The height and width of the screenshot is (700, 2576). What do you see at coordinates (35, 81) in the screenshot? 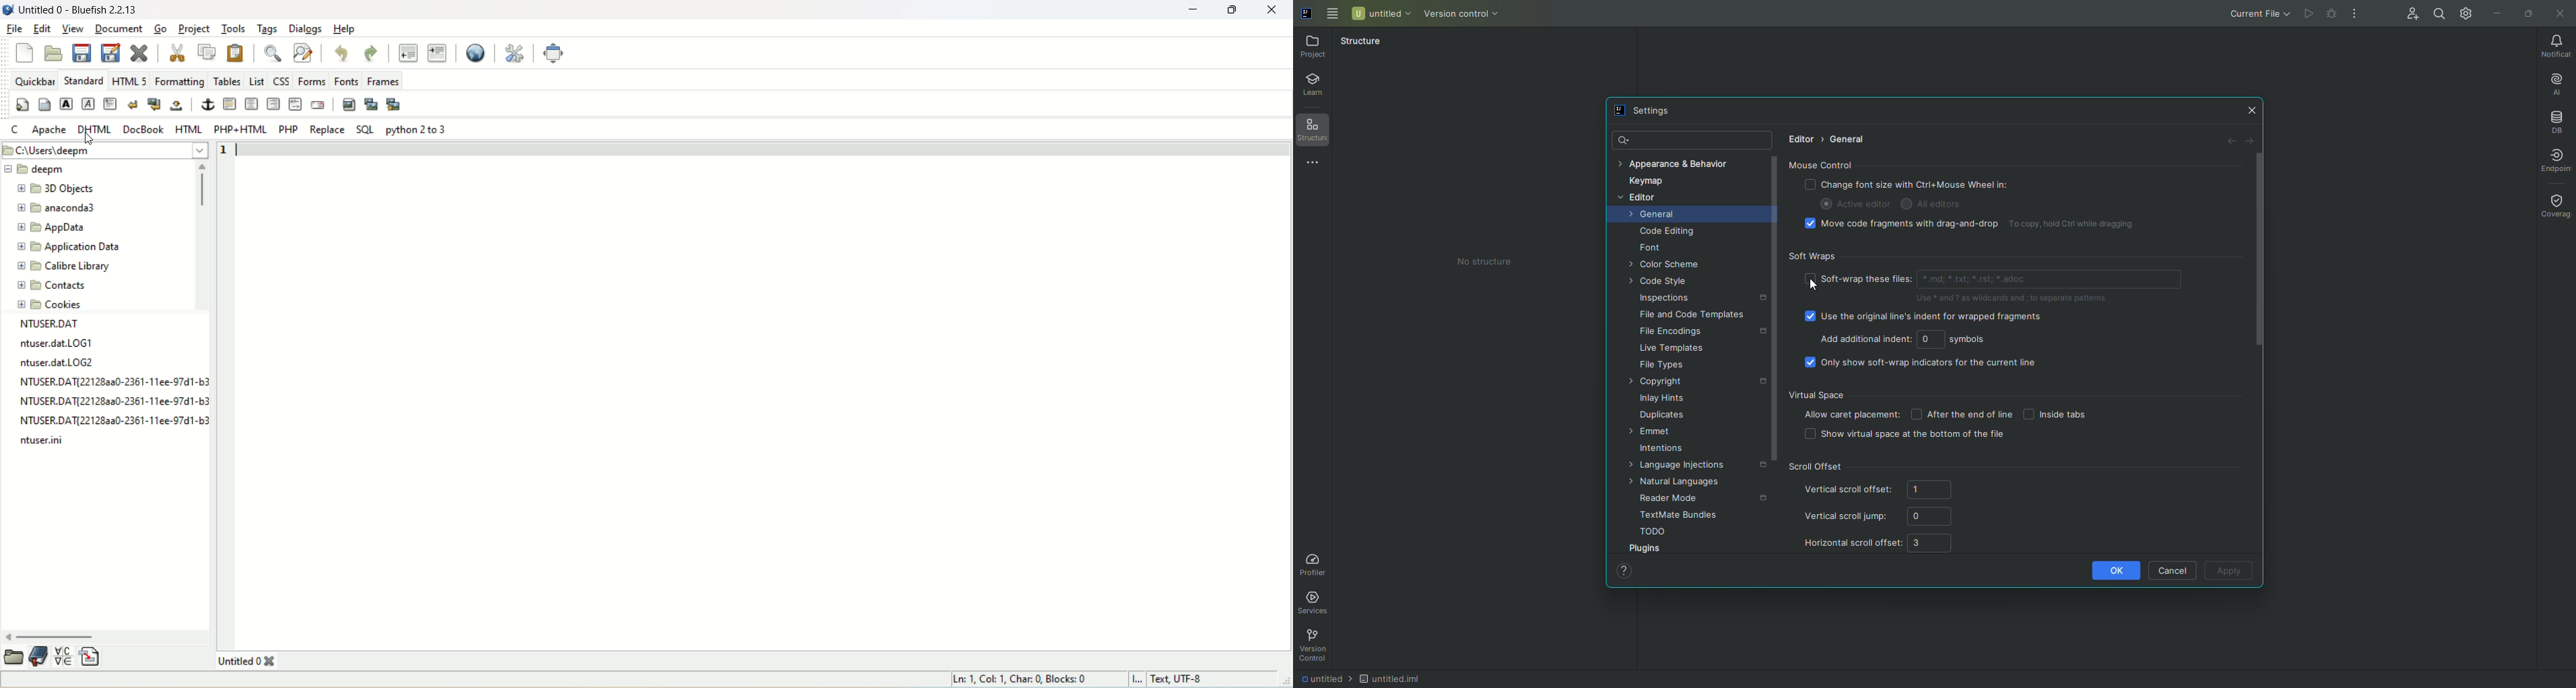
I see `quickbar` at bounding box center [35, 81].